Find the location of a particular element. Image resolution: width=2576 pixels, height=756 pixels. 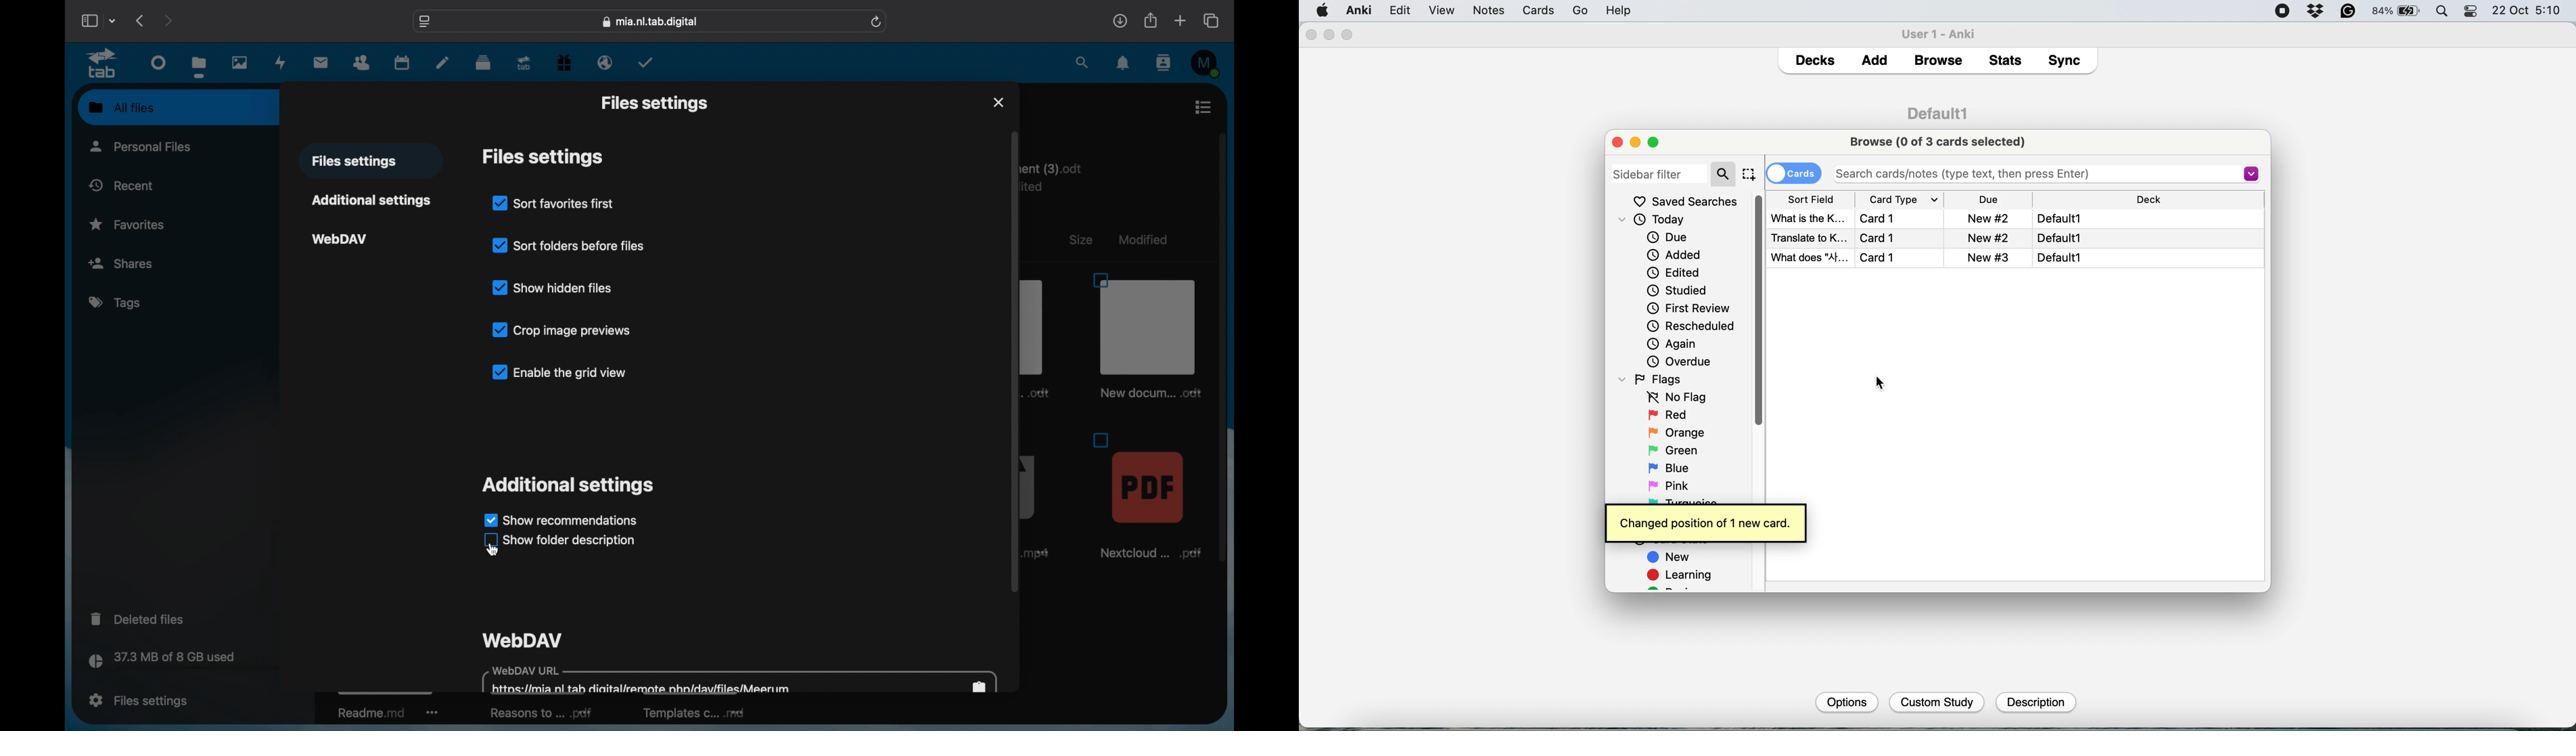

templates is located at coordinates (693, 718).